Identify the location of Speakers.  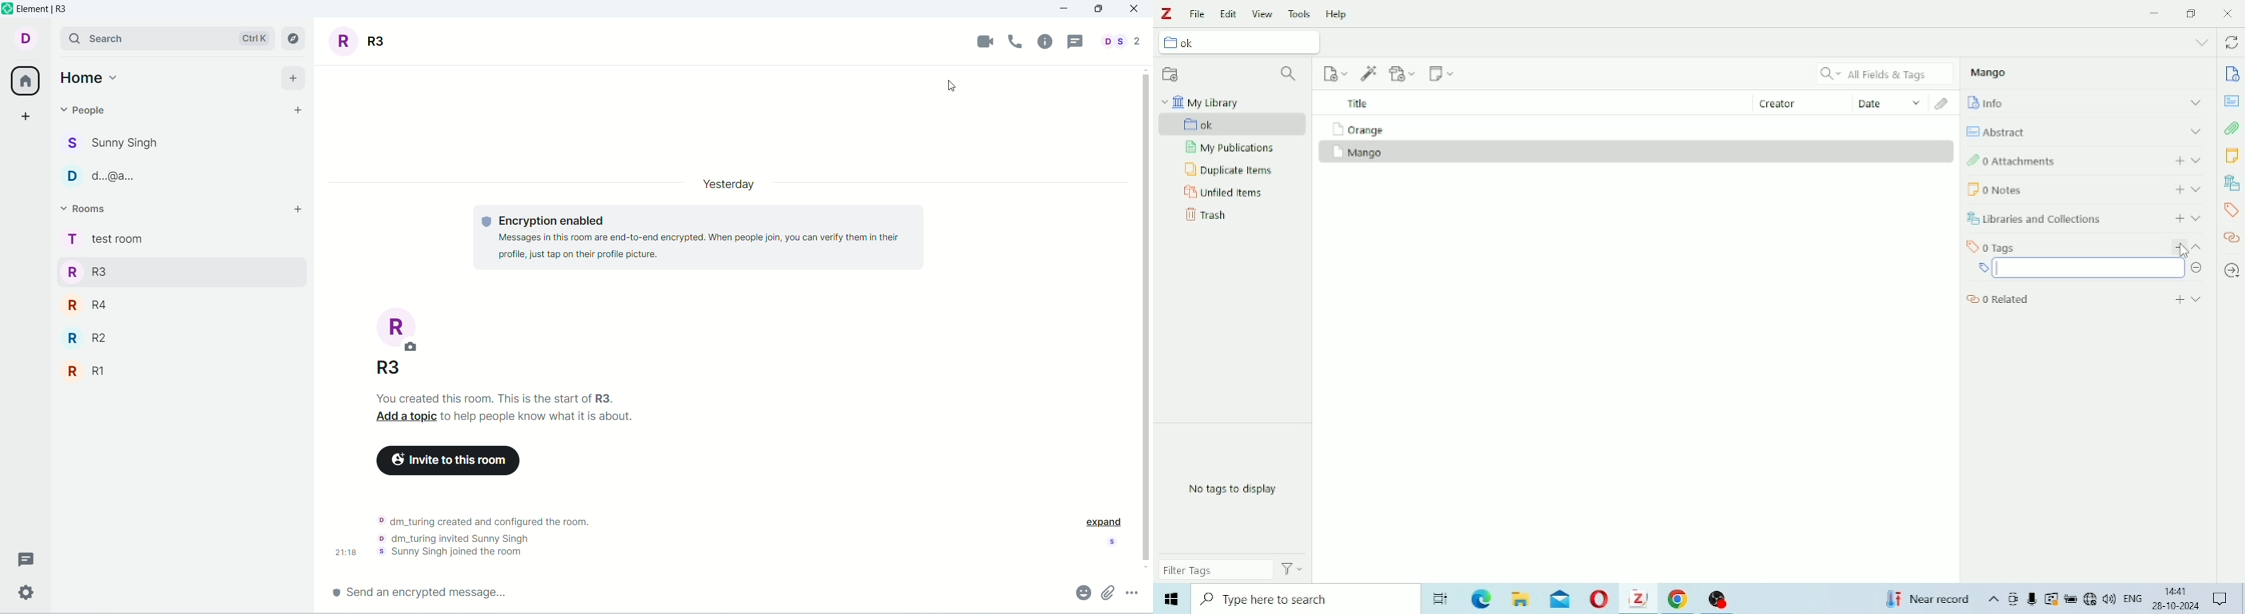
(2110, 599).